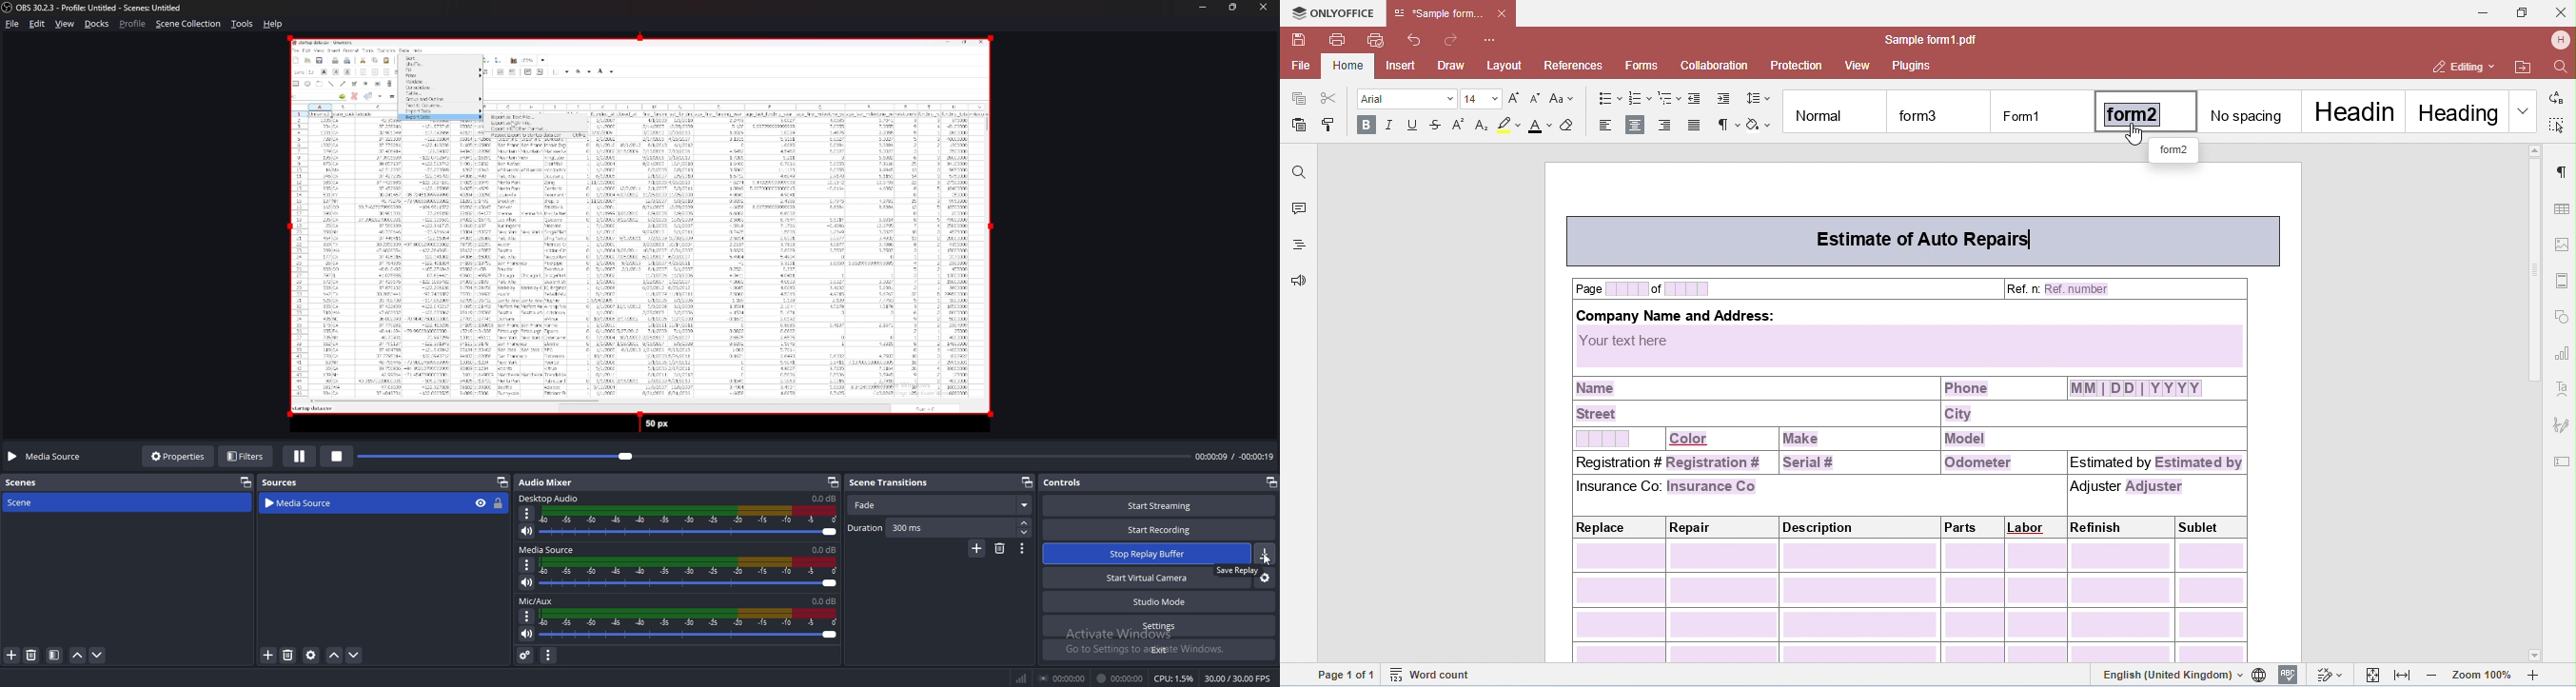 This screenshot has height=700, width=2576. I want to click on options, so click(528, 617).